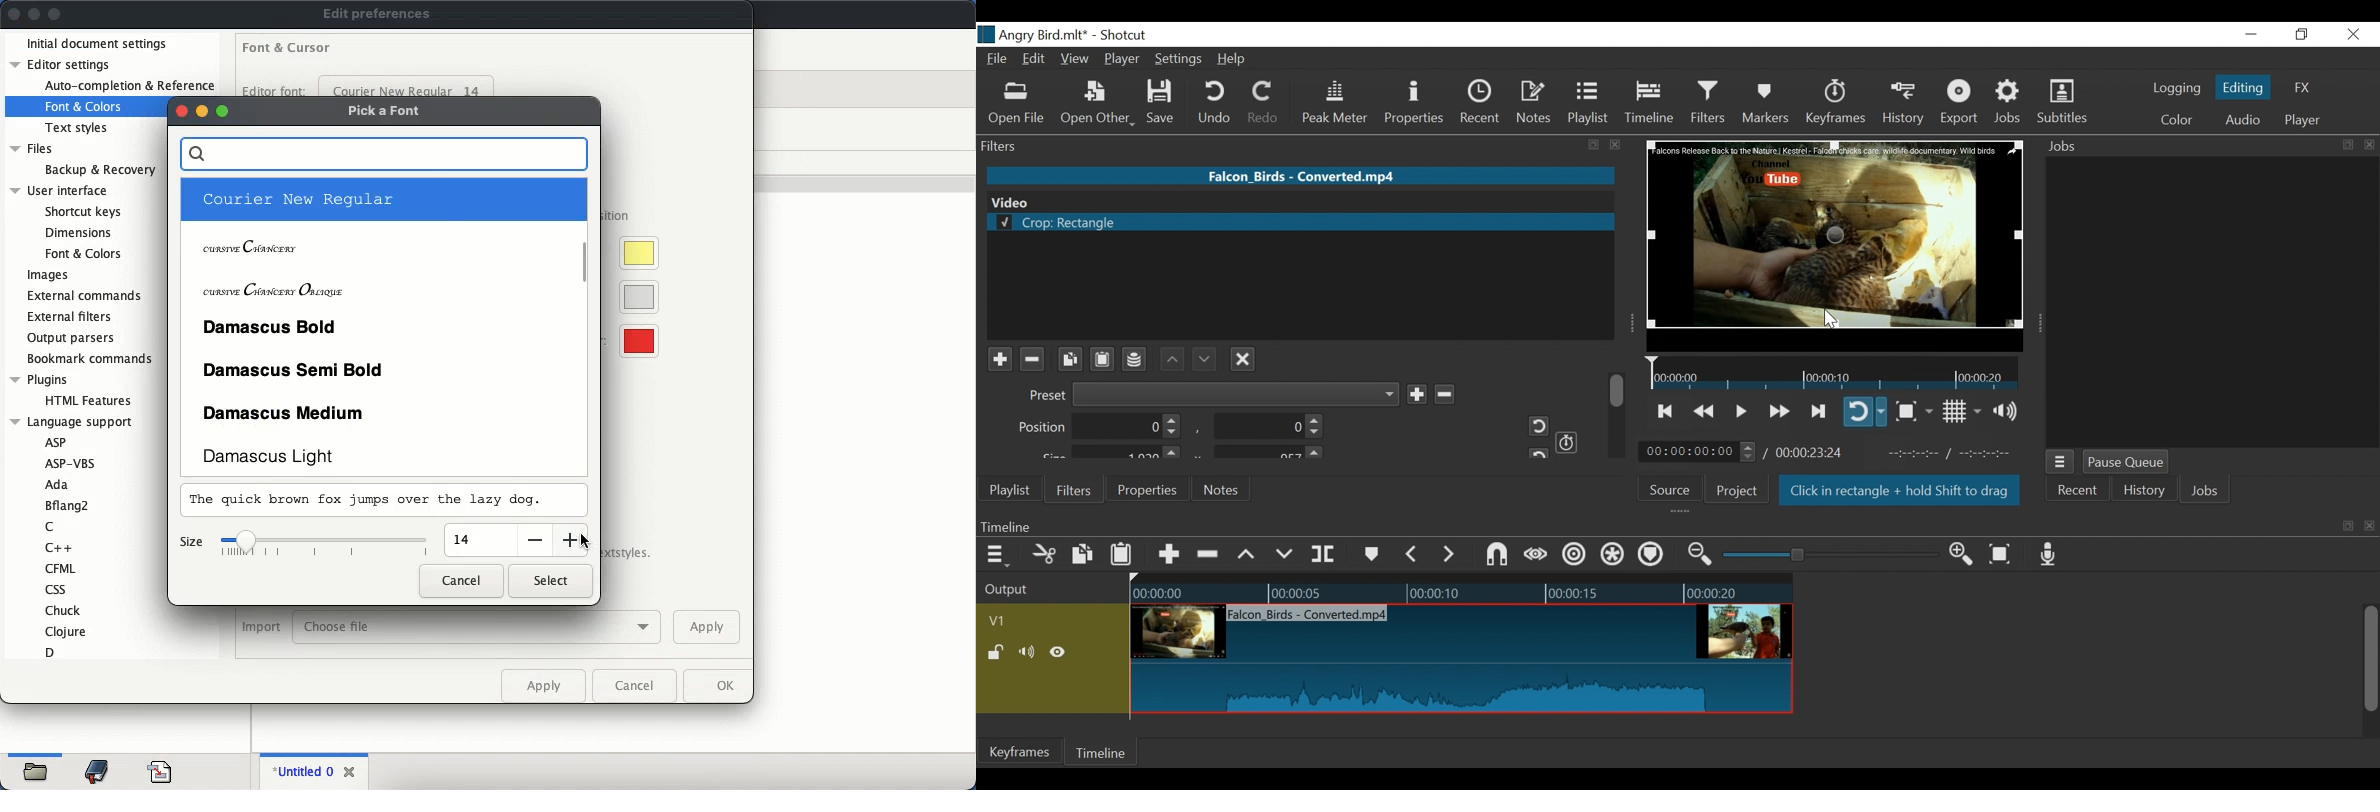  What do you see at coordinates (55, 15) in the screenshot?
I see `maximize` at bounding box center [55, 15].